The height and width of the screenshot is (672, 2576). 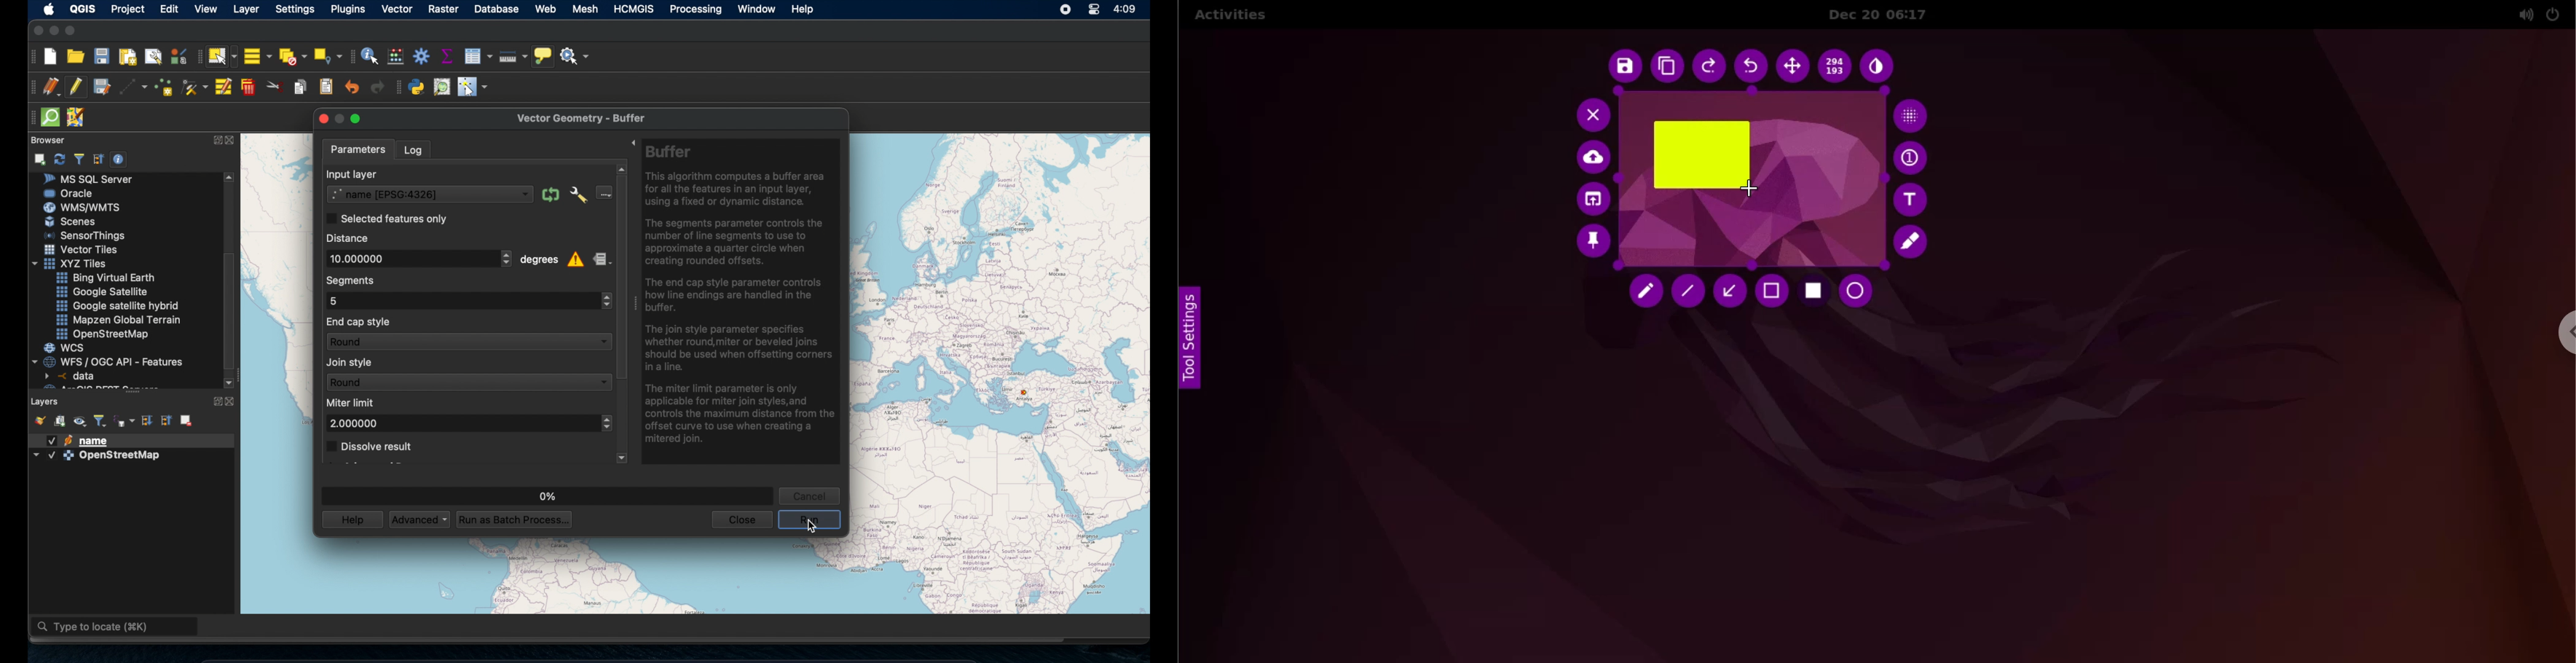 I want to click on auto increment, so click(x=1913, y=157).